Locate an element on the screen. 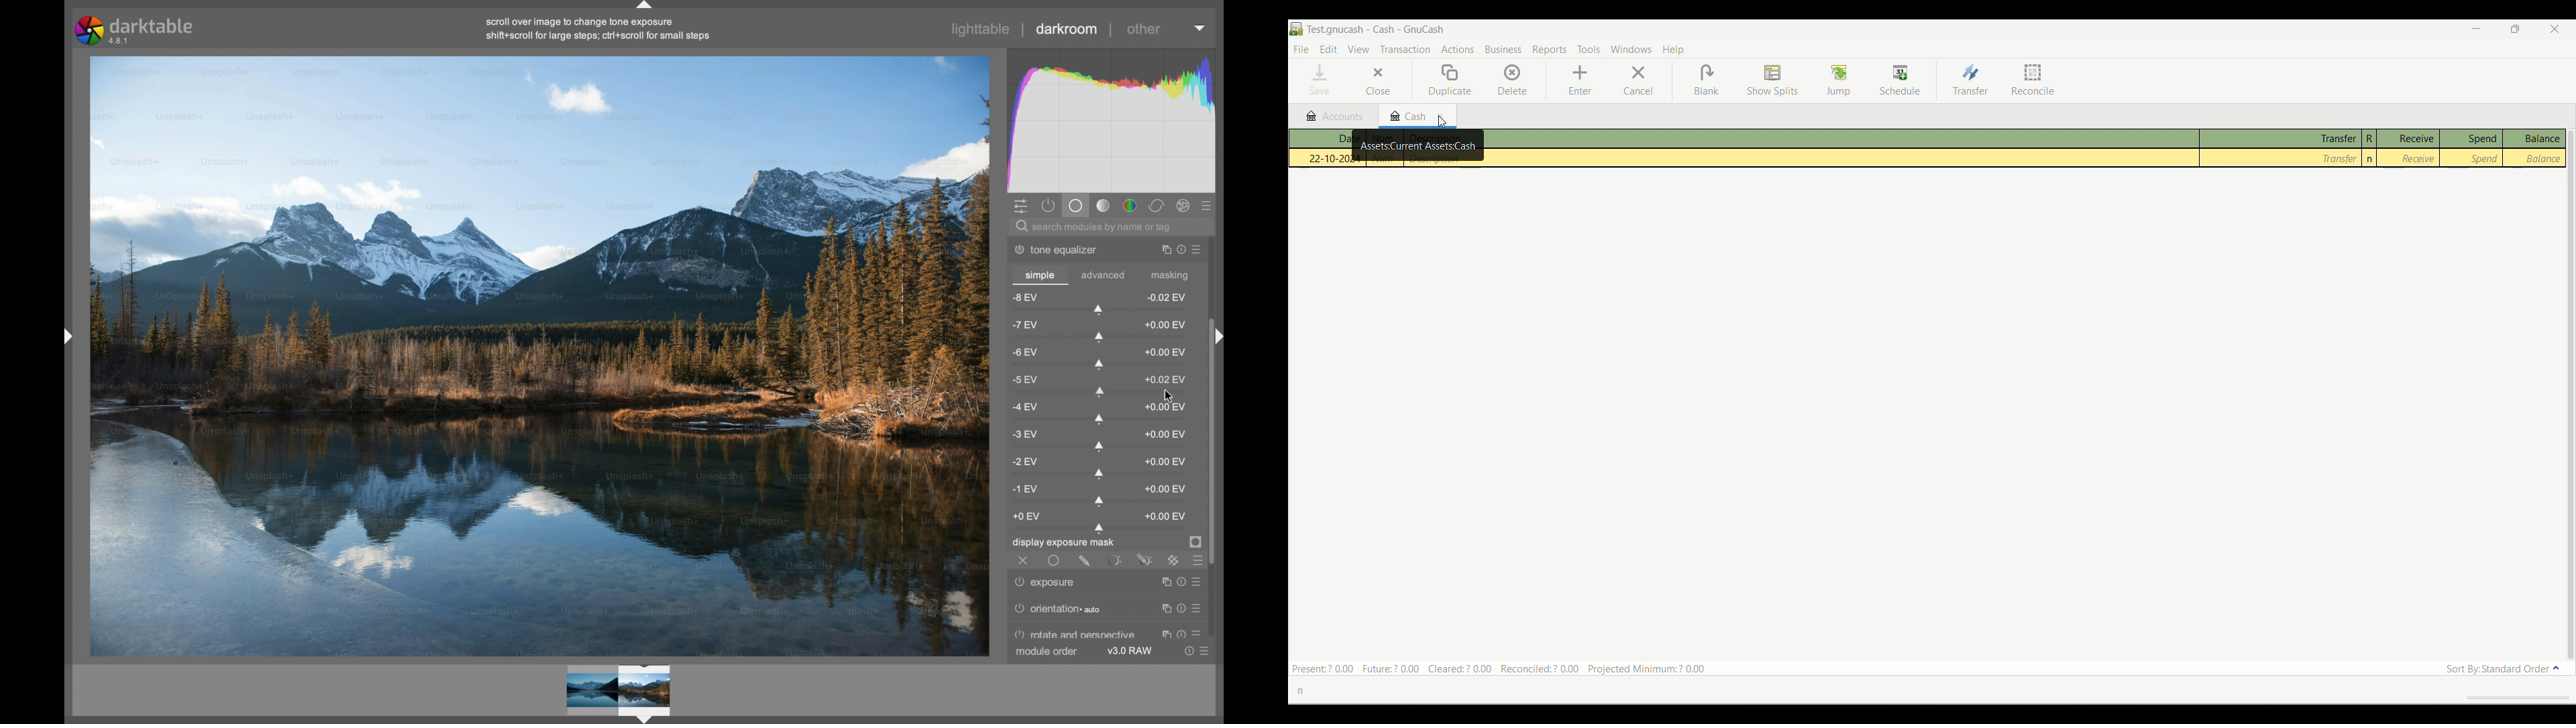  Transfer is located at coordinates (2281, 139).